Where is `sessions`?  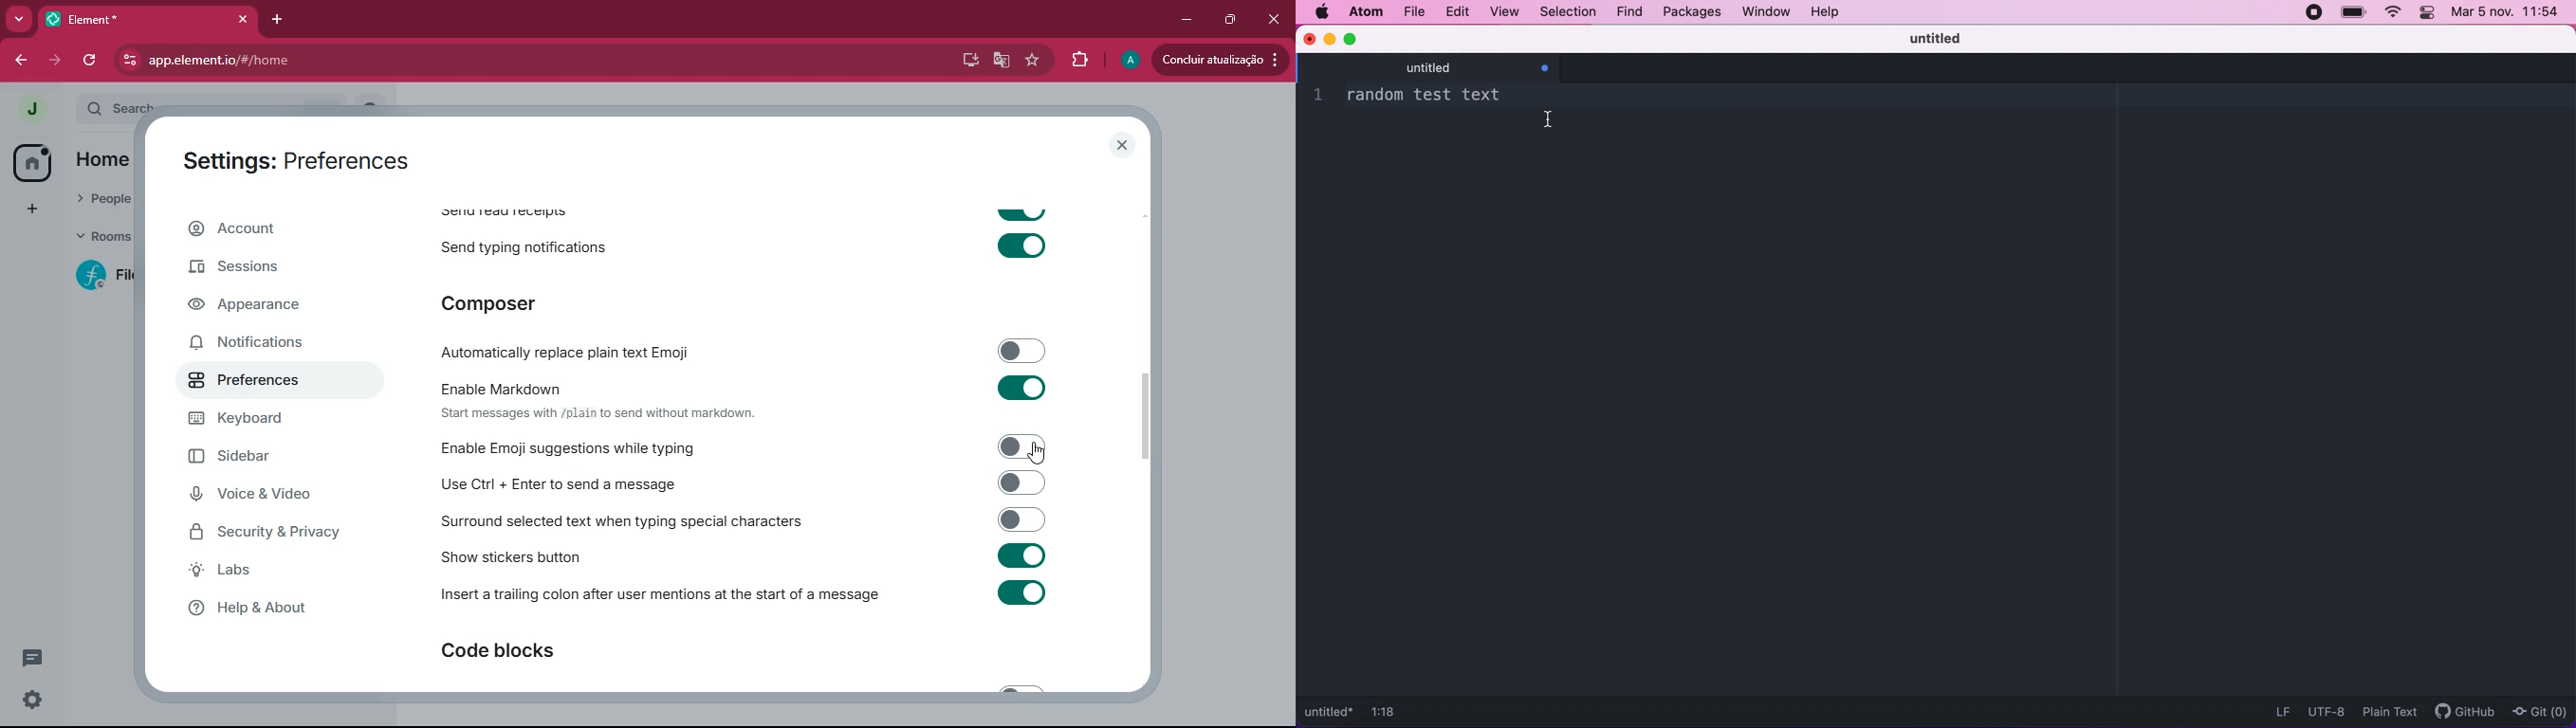
sessions is located at coordinates (254, 270).